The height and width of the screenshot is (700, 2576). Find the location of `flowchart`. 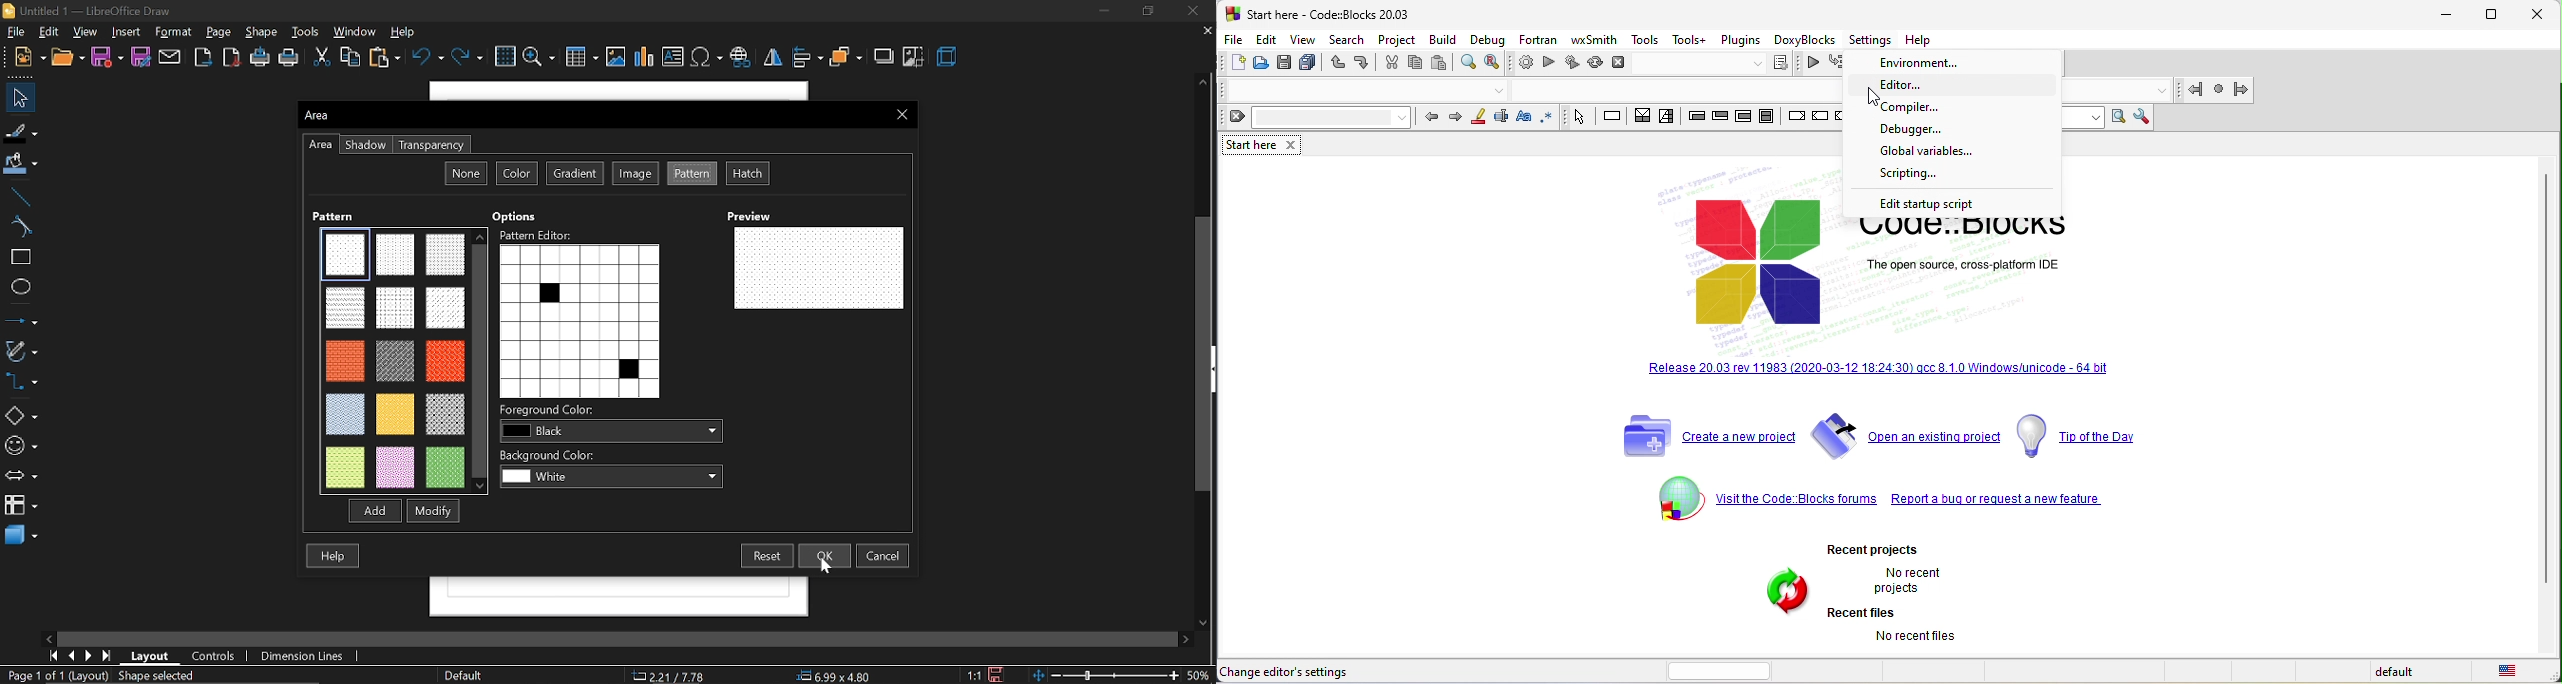

flowchart is located at coordinates (20, 505).